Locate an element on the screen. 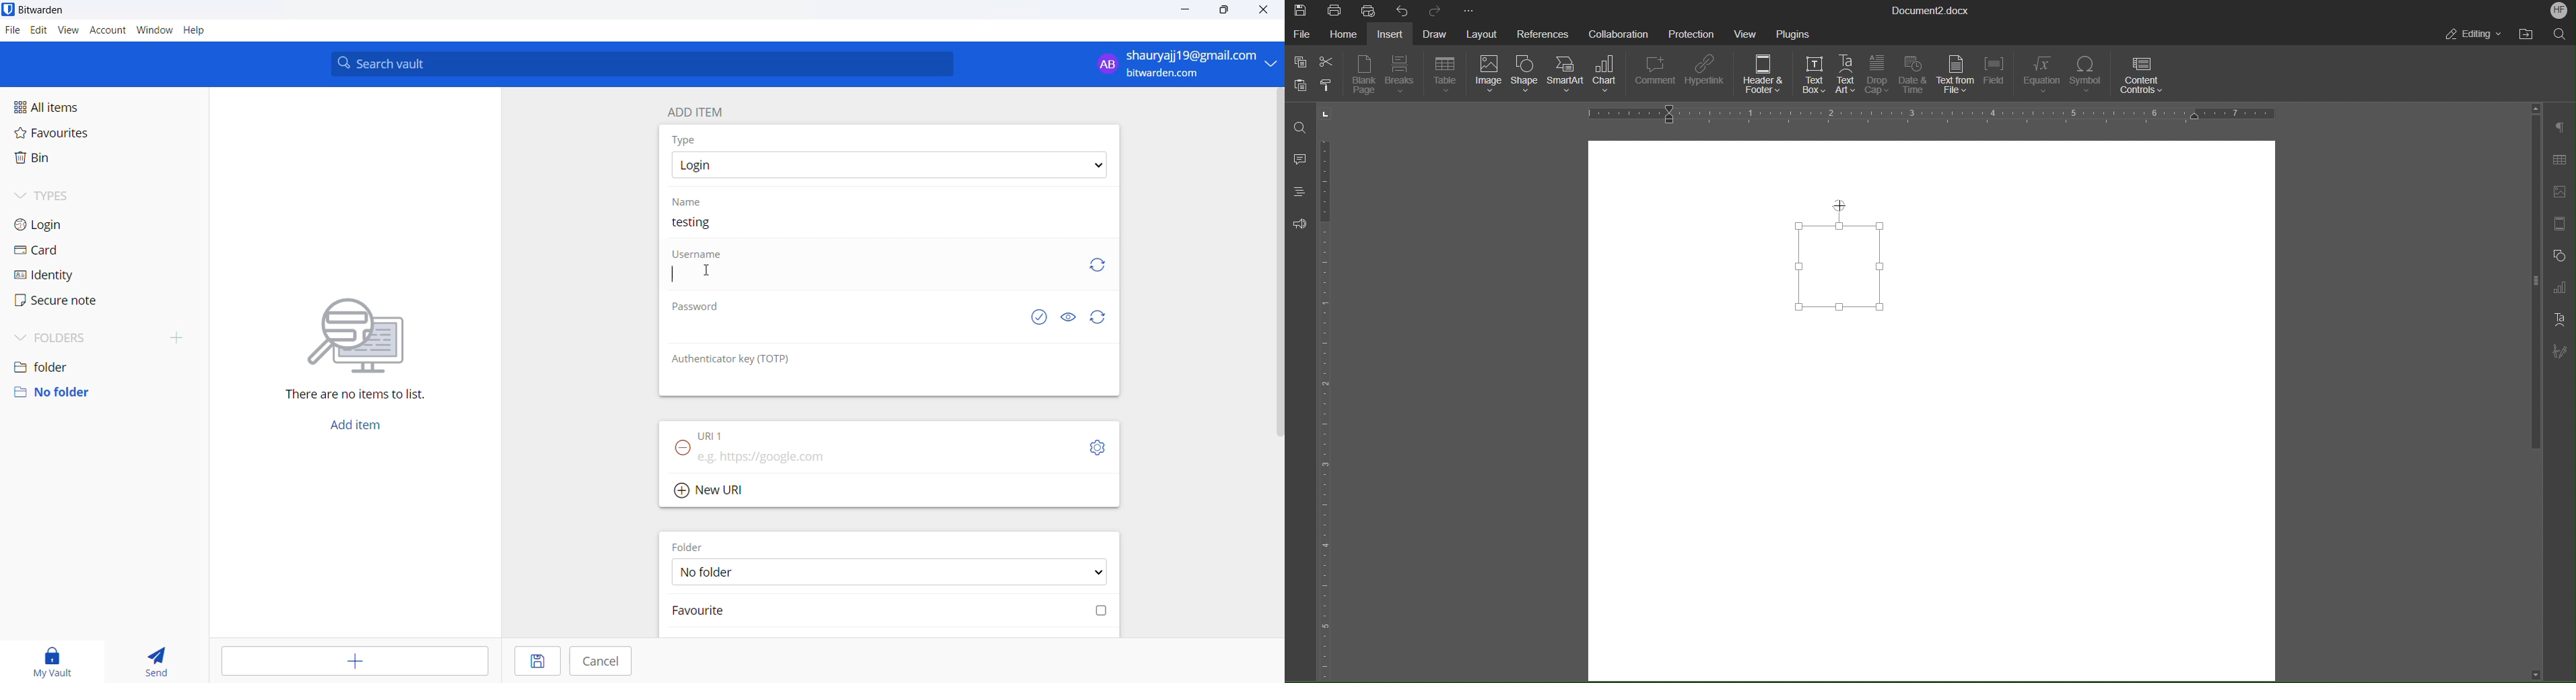  URL setting is located at coordinates (1092, 447).